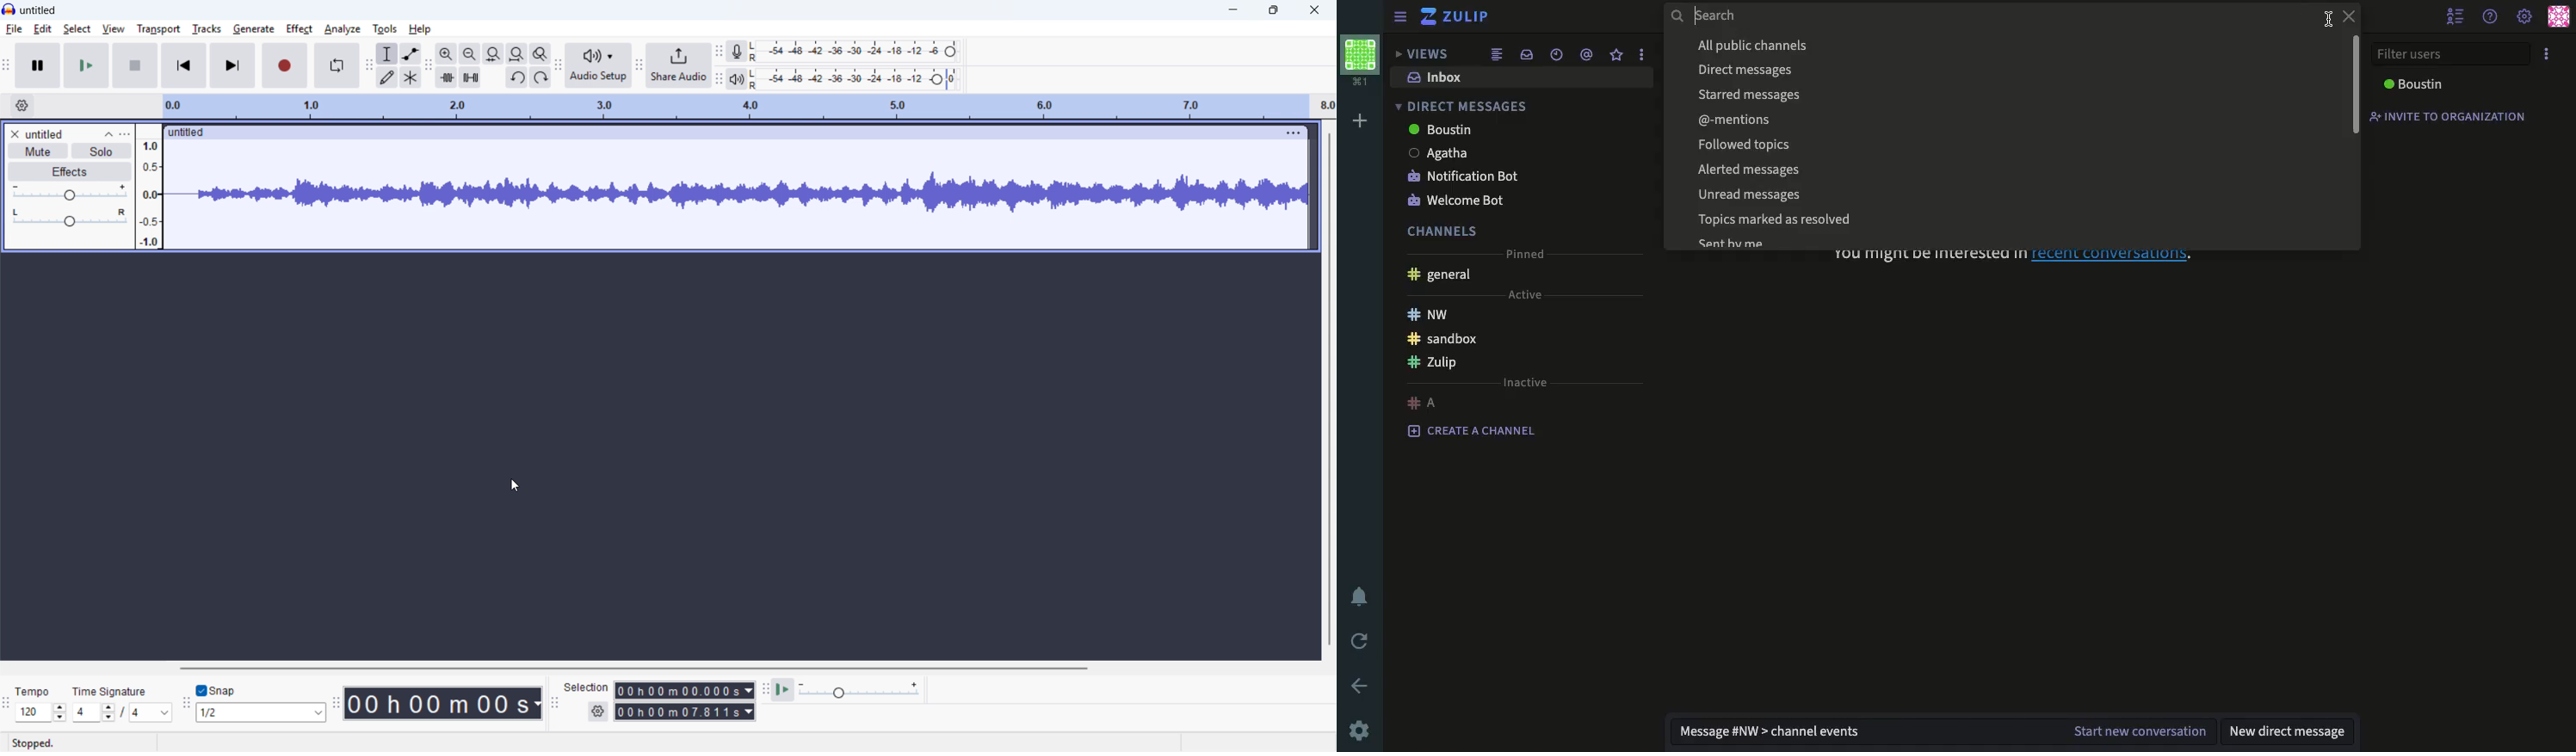 Image resolution: width=2576 pixels, height=756 pixels. What do you see at coordinates (517, 78) in the screenshot?
I see `Undo ` at bounding box center [517, 78].